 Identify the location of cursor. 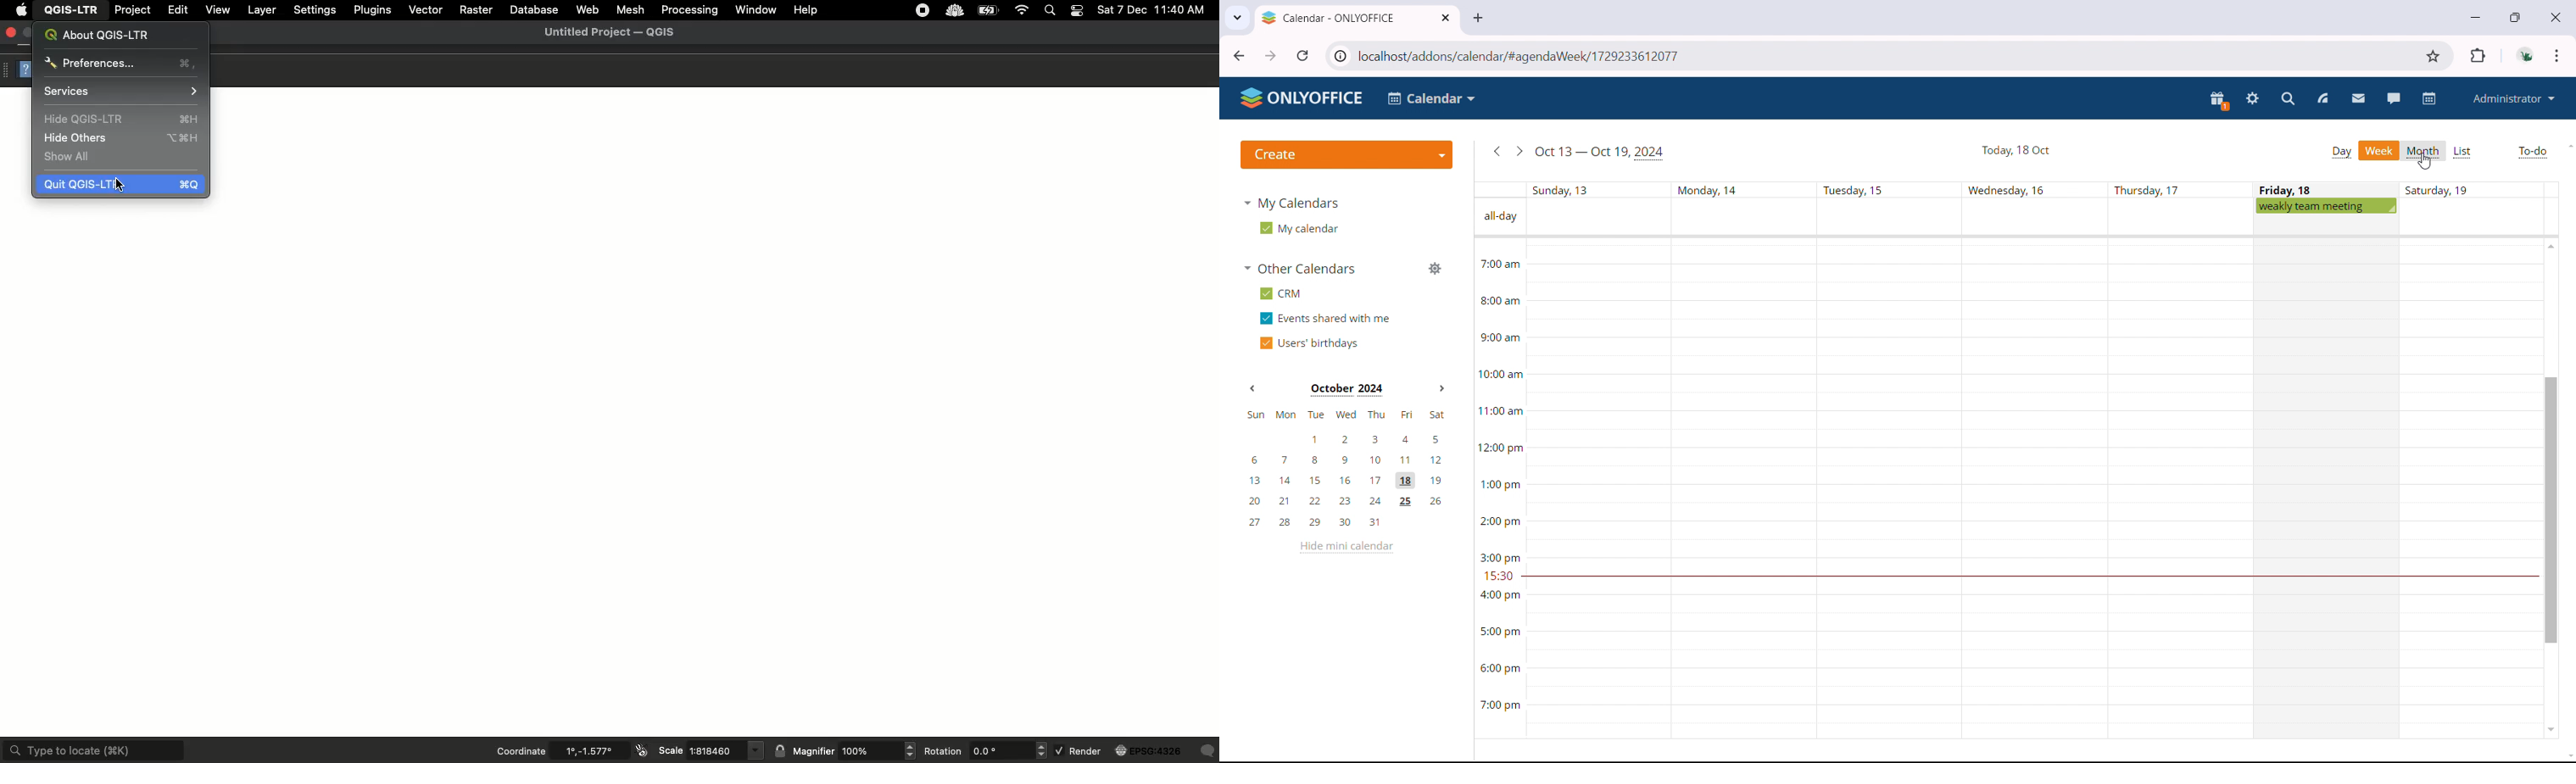
(2425, 162).